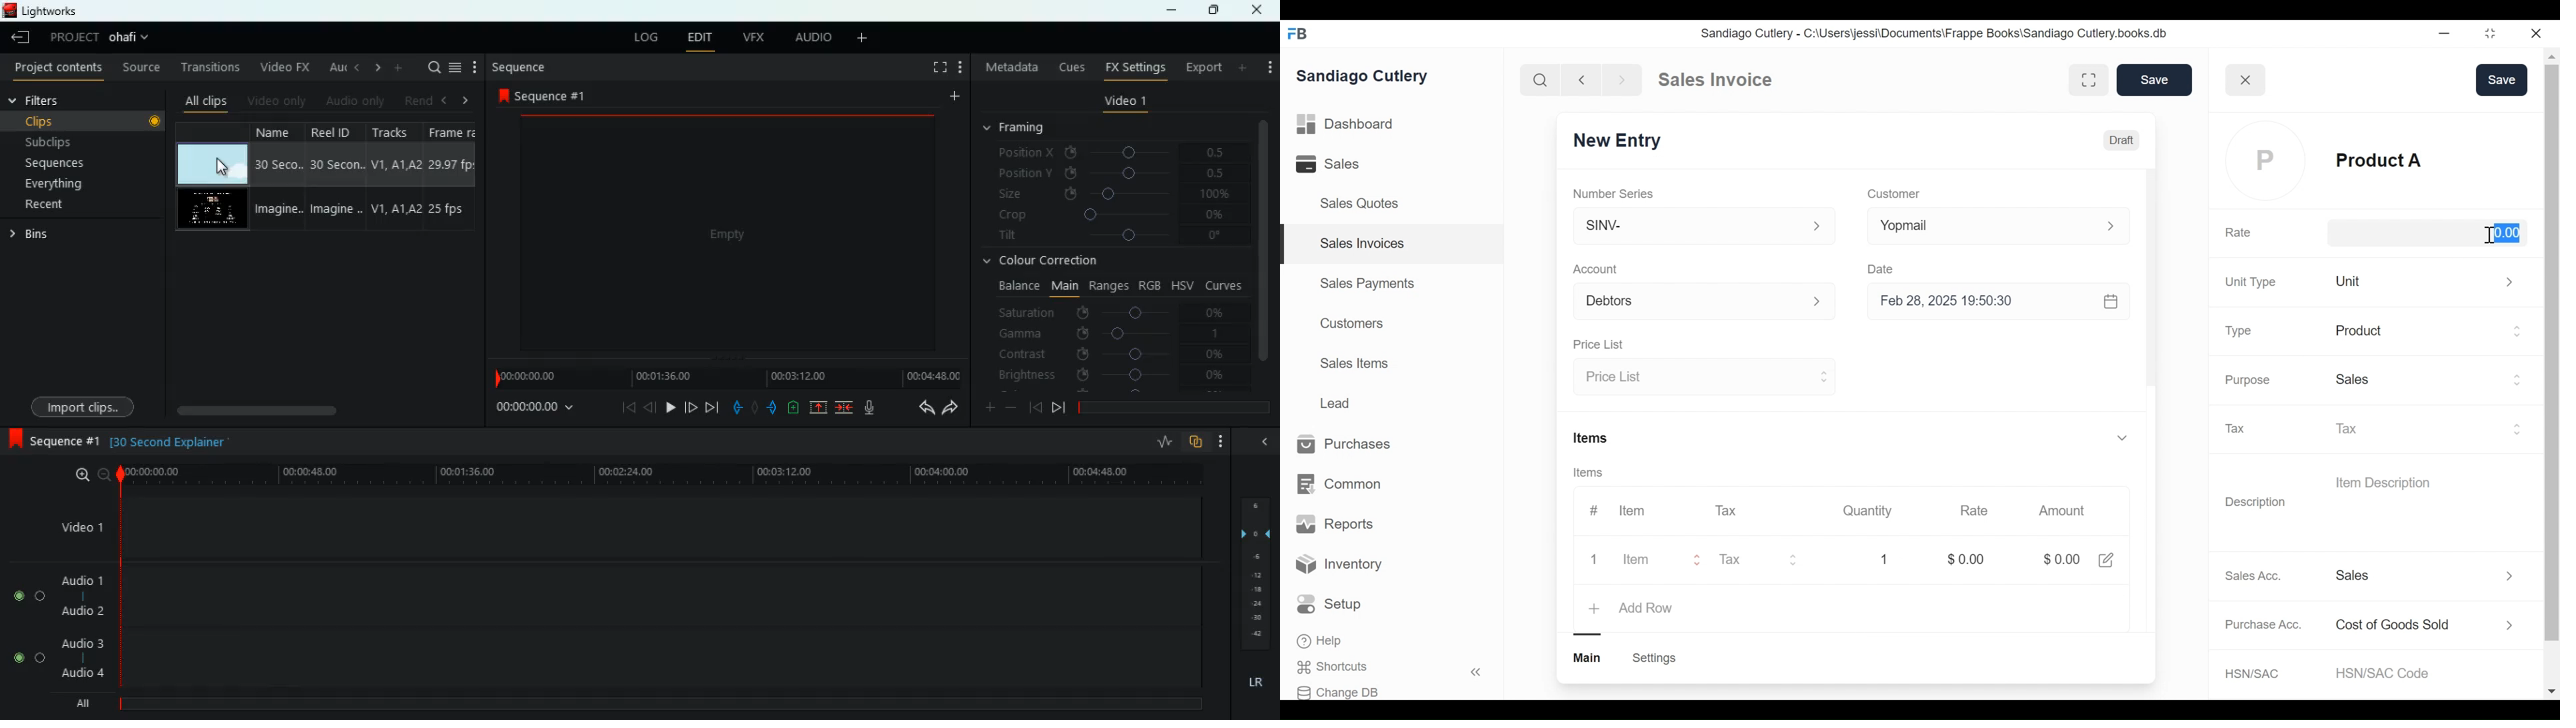  Describe the element at coordinates (868, 409) in the screenshot. I see `mic` at that location.